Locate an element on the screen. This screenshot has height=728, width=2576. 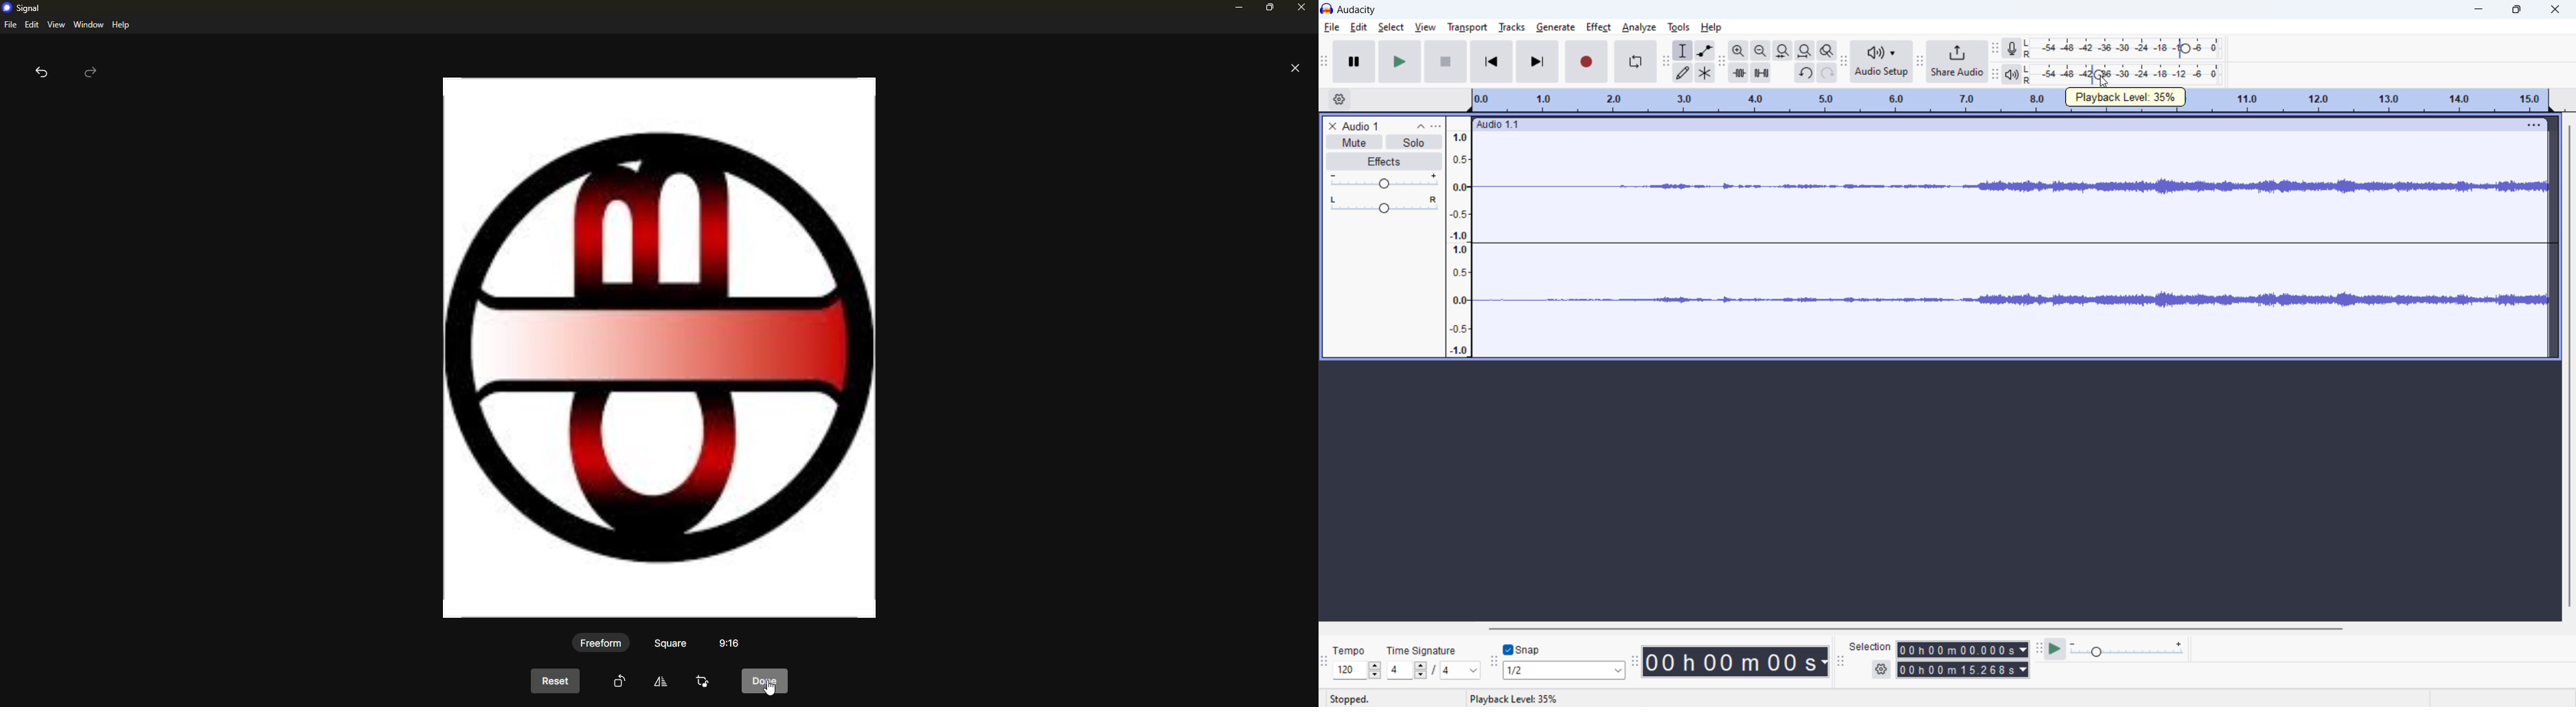
edit toolbar is located at coordinates (1721, 61).